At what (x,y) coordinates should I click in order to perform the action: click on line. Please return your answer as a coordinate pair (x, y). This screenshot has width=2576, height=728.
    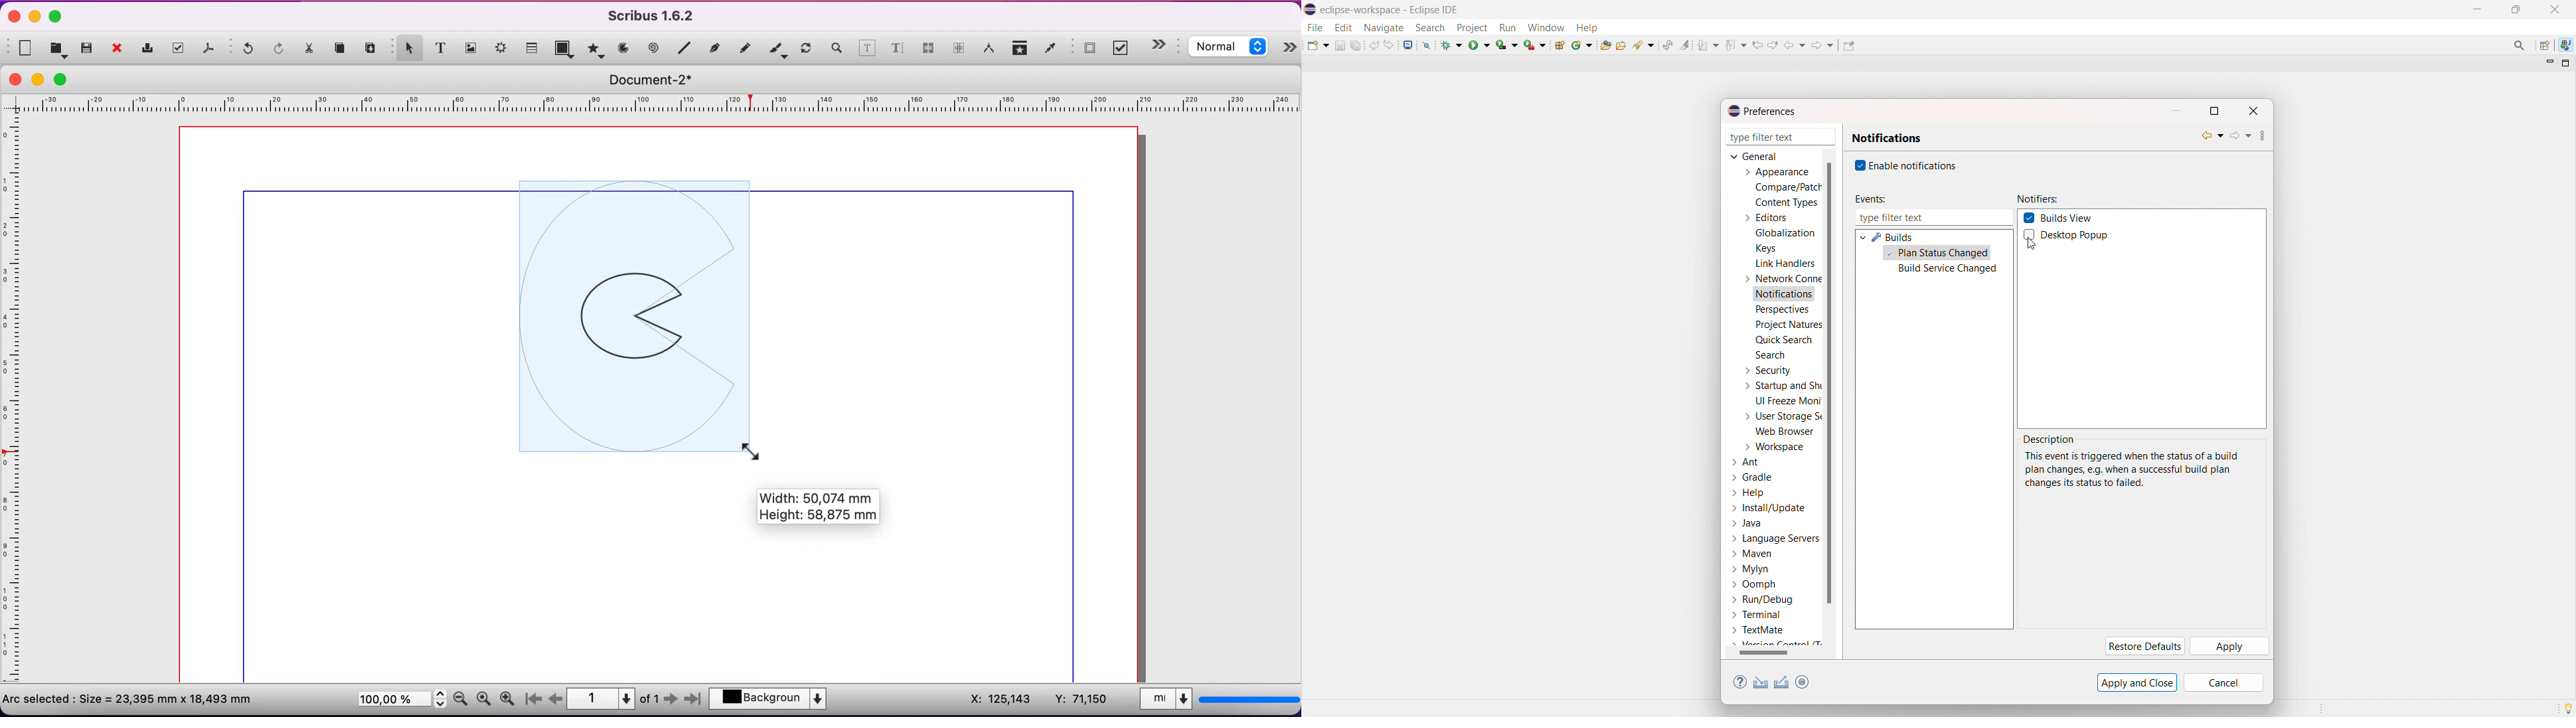
    Looking at the image, I should click on (685, 48).